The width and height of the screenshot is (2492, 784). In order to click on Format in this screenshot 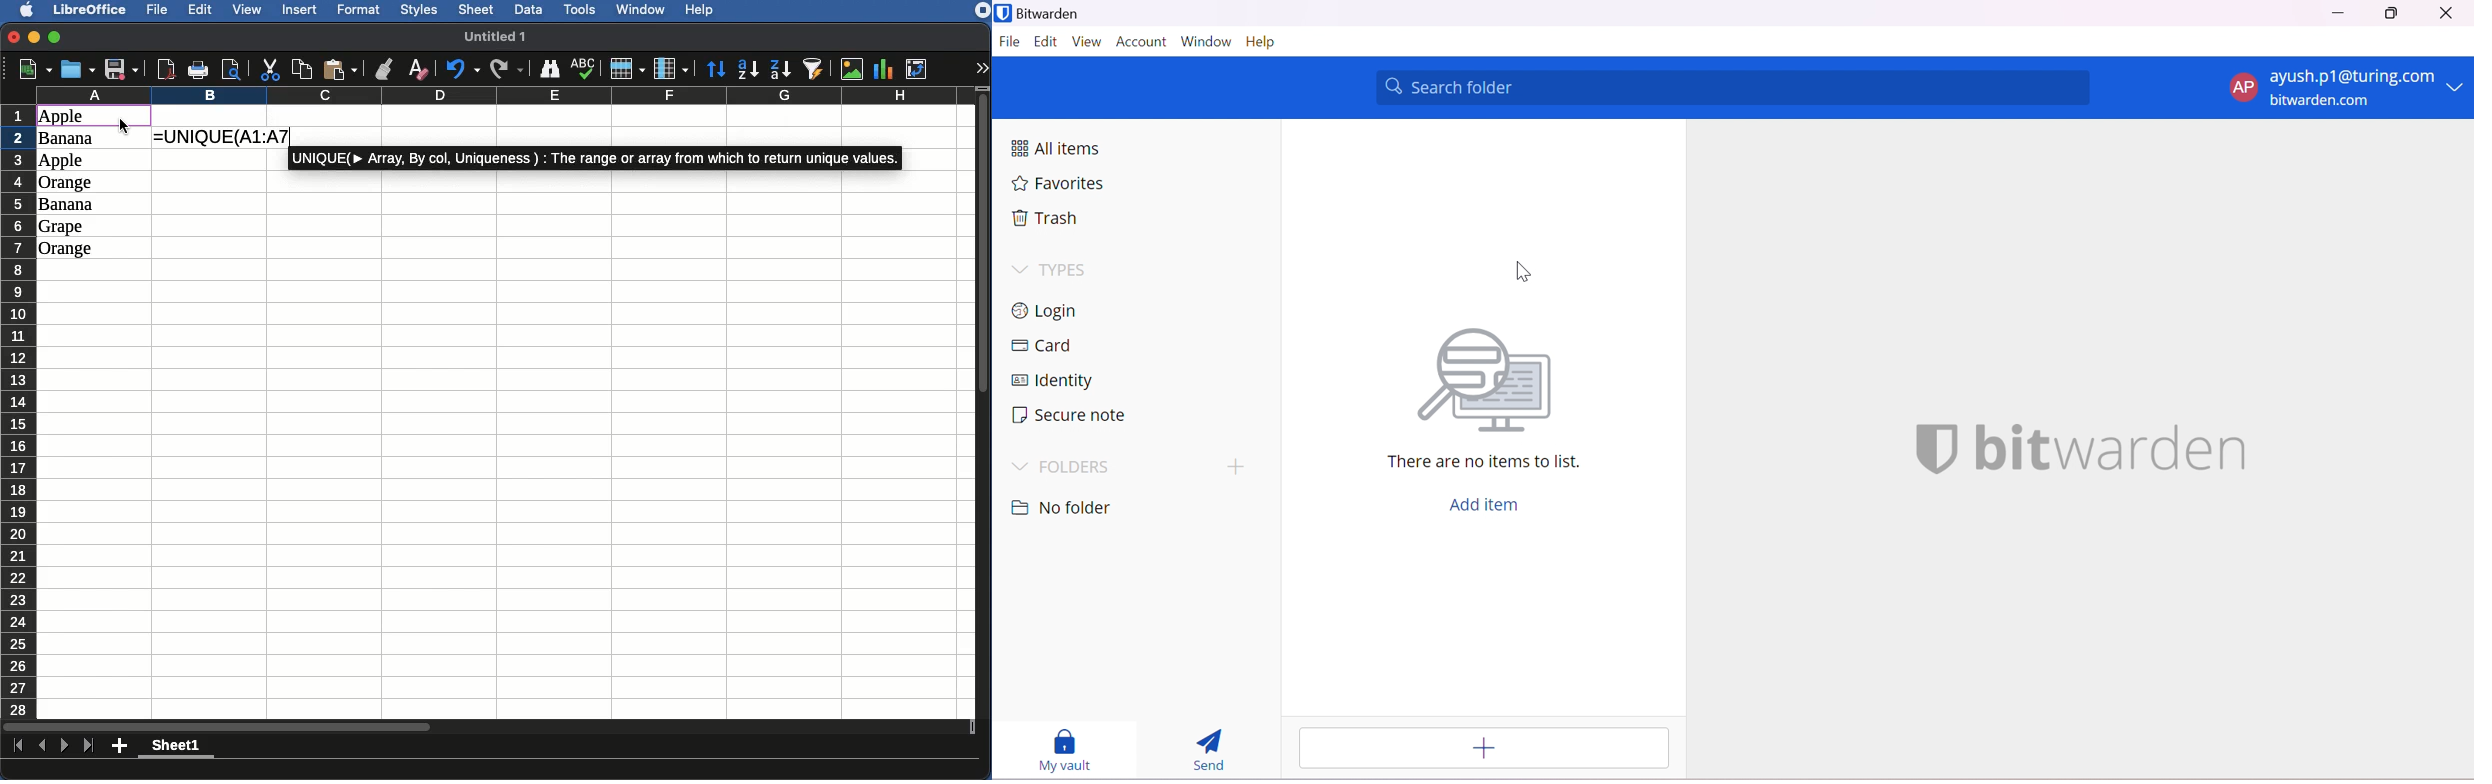, I will do `click(361, 10)`.